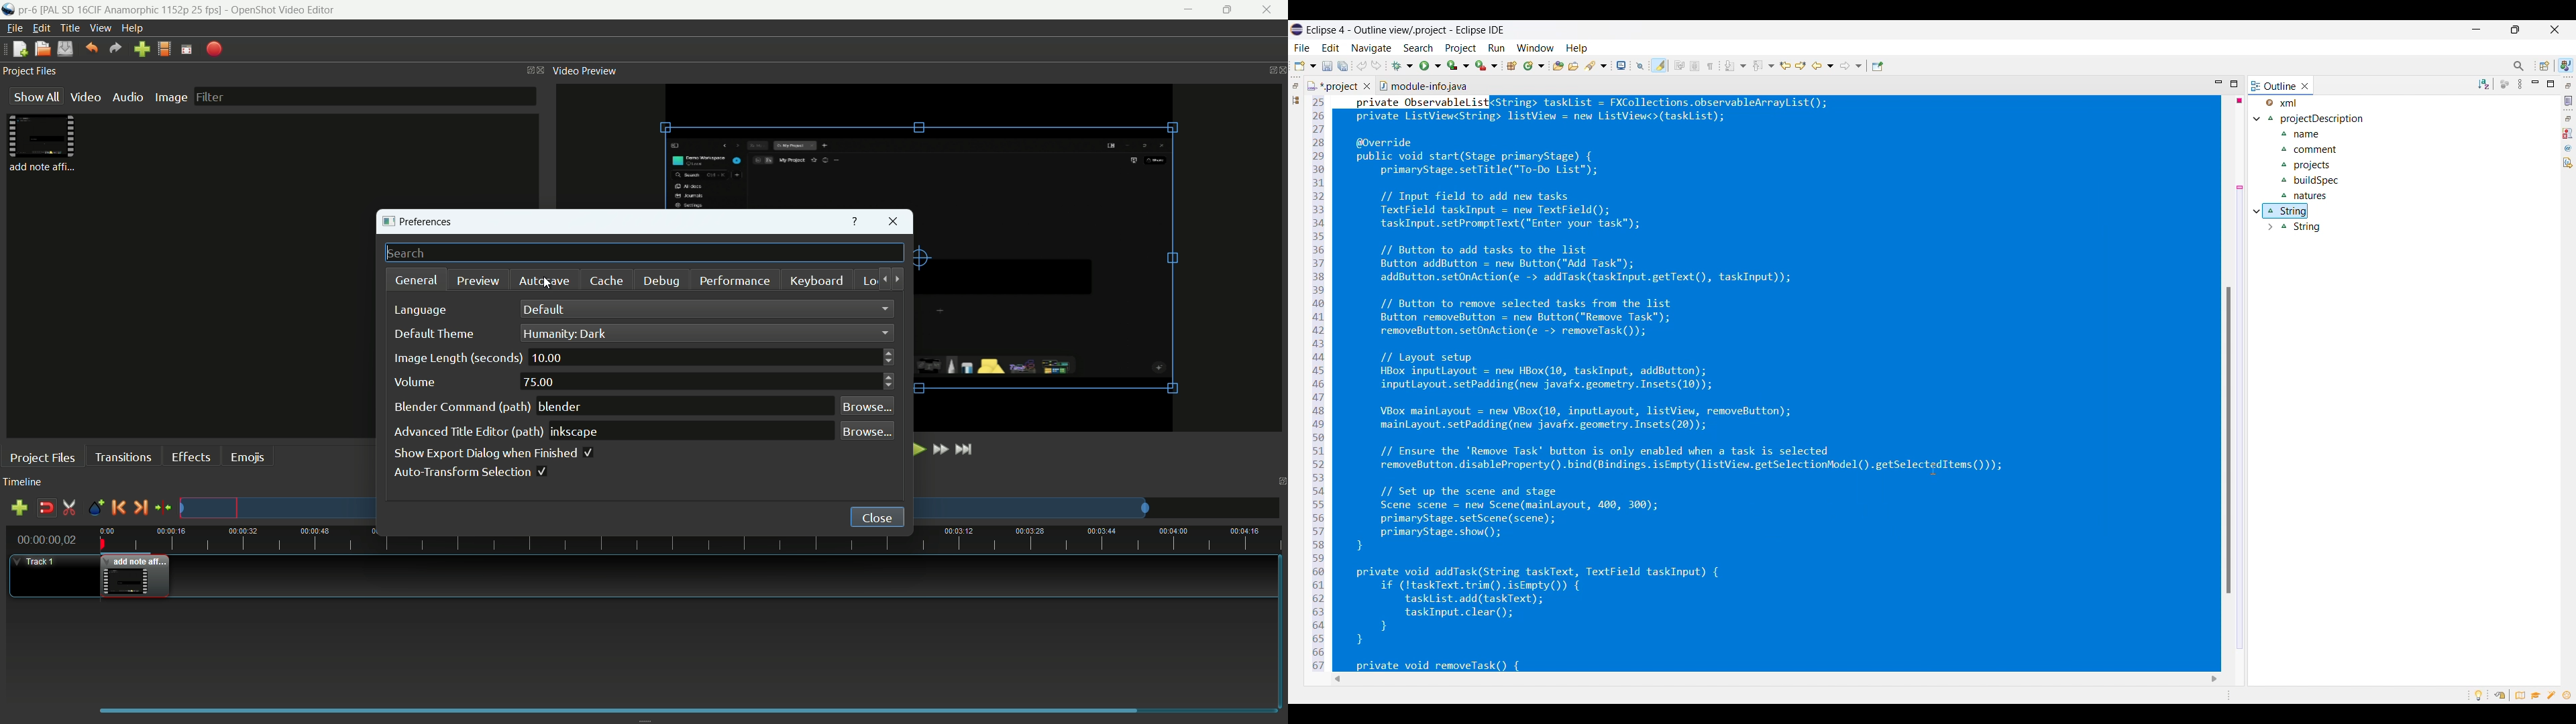  I want to click on audio, so click(128, 97).